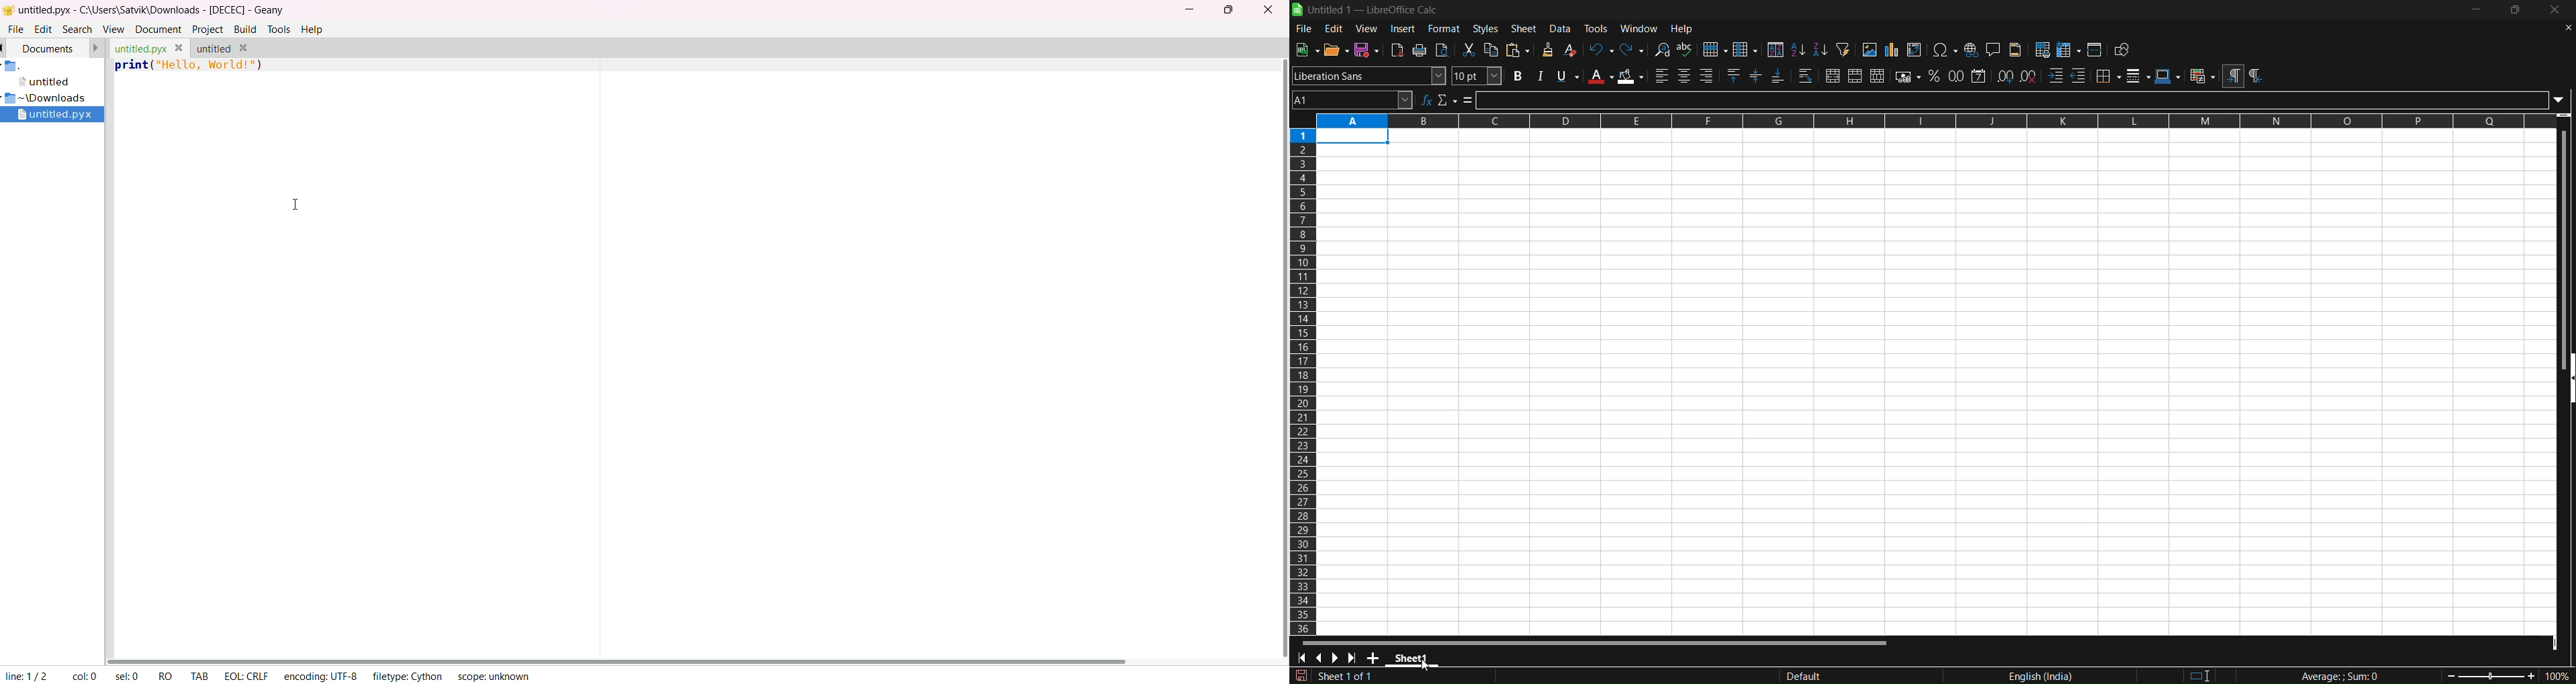 Image resolution: width=2576 pixels, height=700 pixels. What do you see at coordinates (1980, 76) in the screenshot?
I see `format as date` at bounding box center [1980, 76].